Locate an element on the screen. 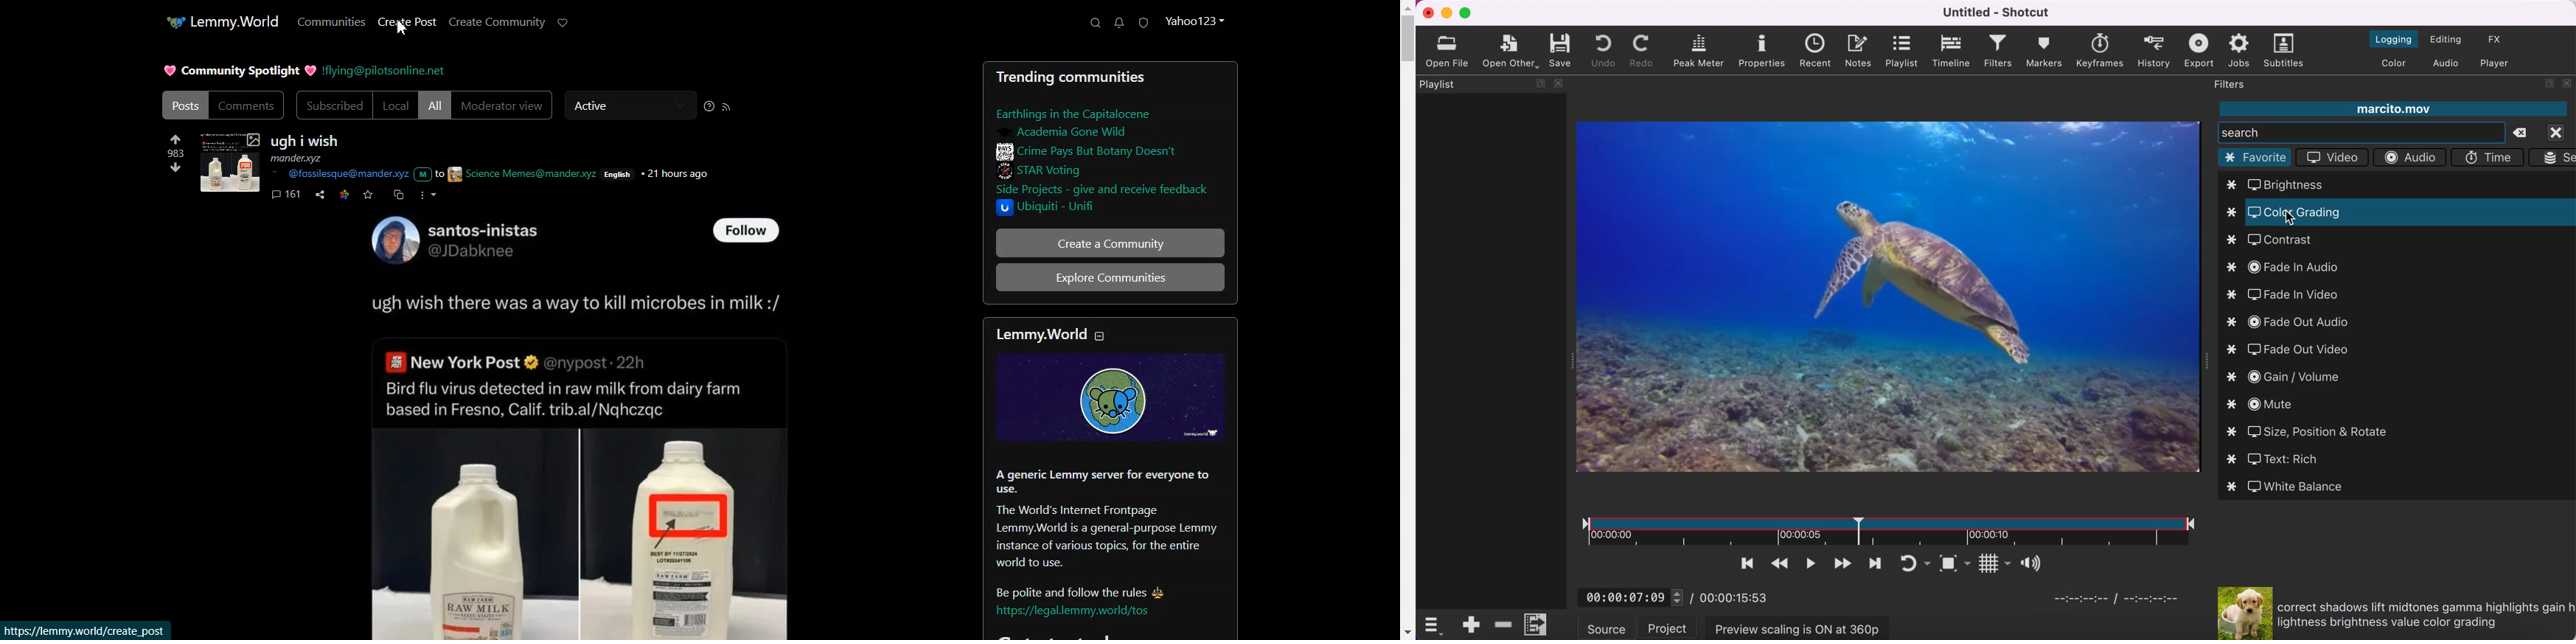  skip to next point is located at coordinates (1874, 563).